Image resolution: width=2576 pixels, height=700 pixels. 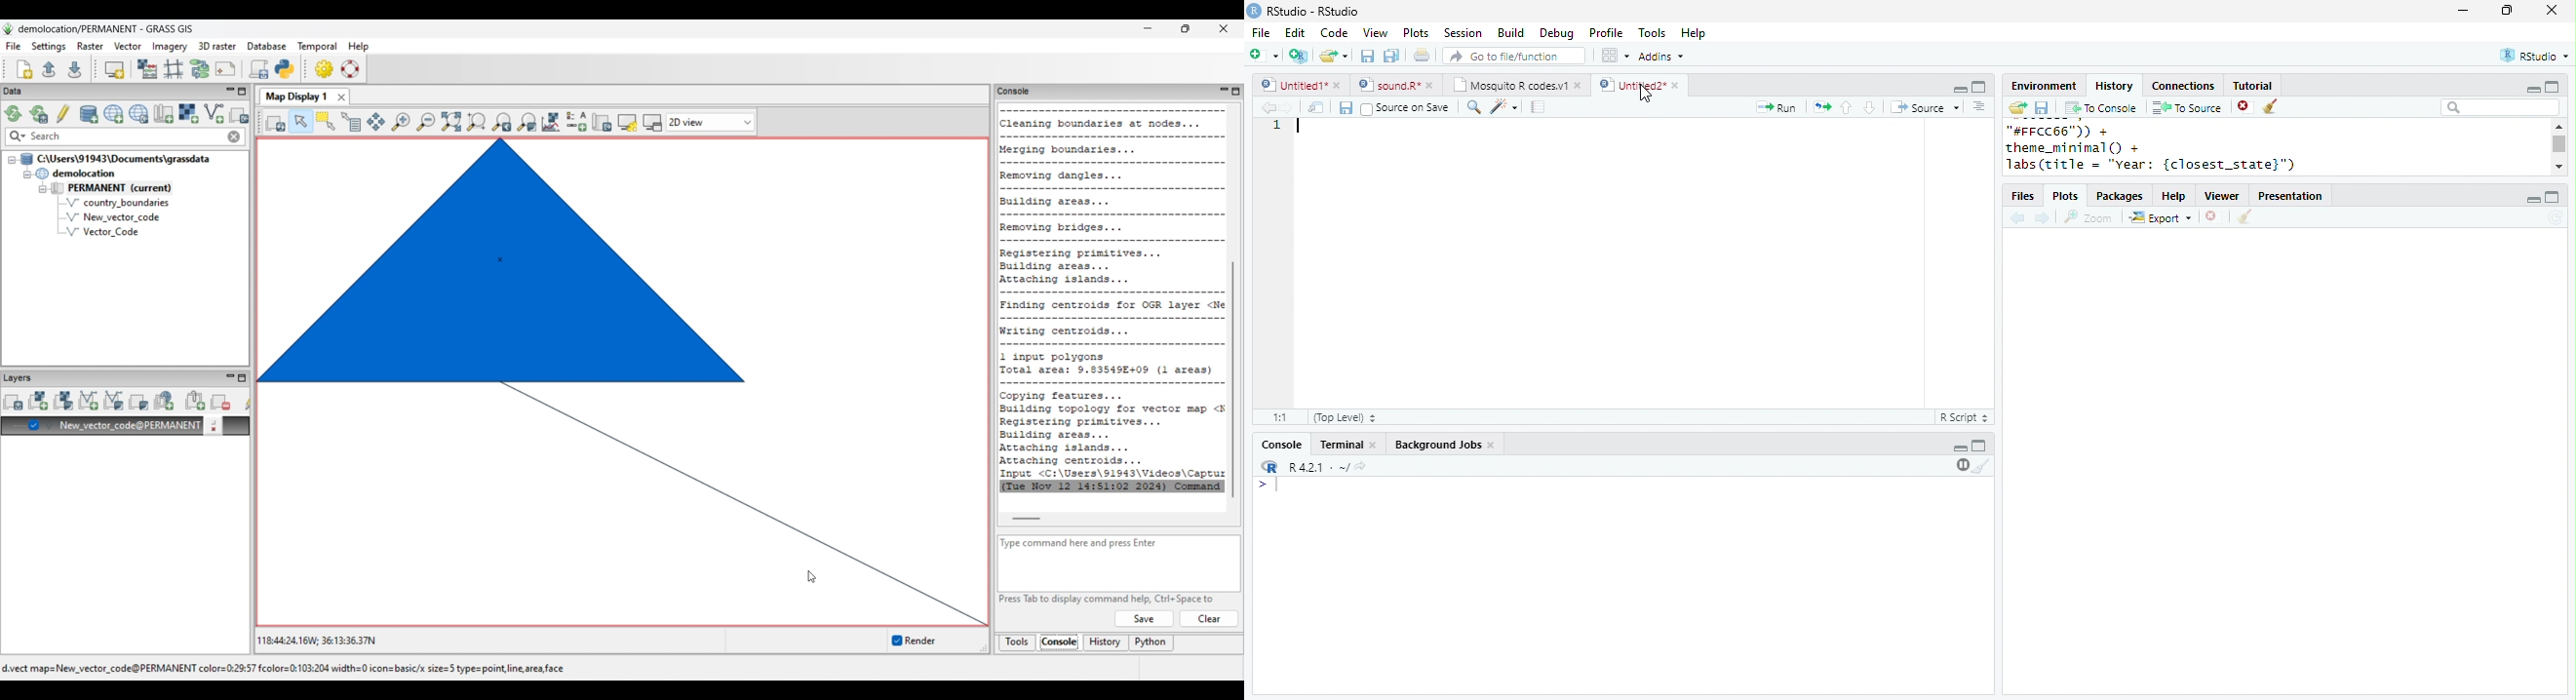 What do you see at coordinates (1391, 56) in the screenshot?
I see `save all` at bounding box center [1391, 56].